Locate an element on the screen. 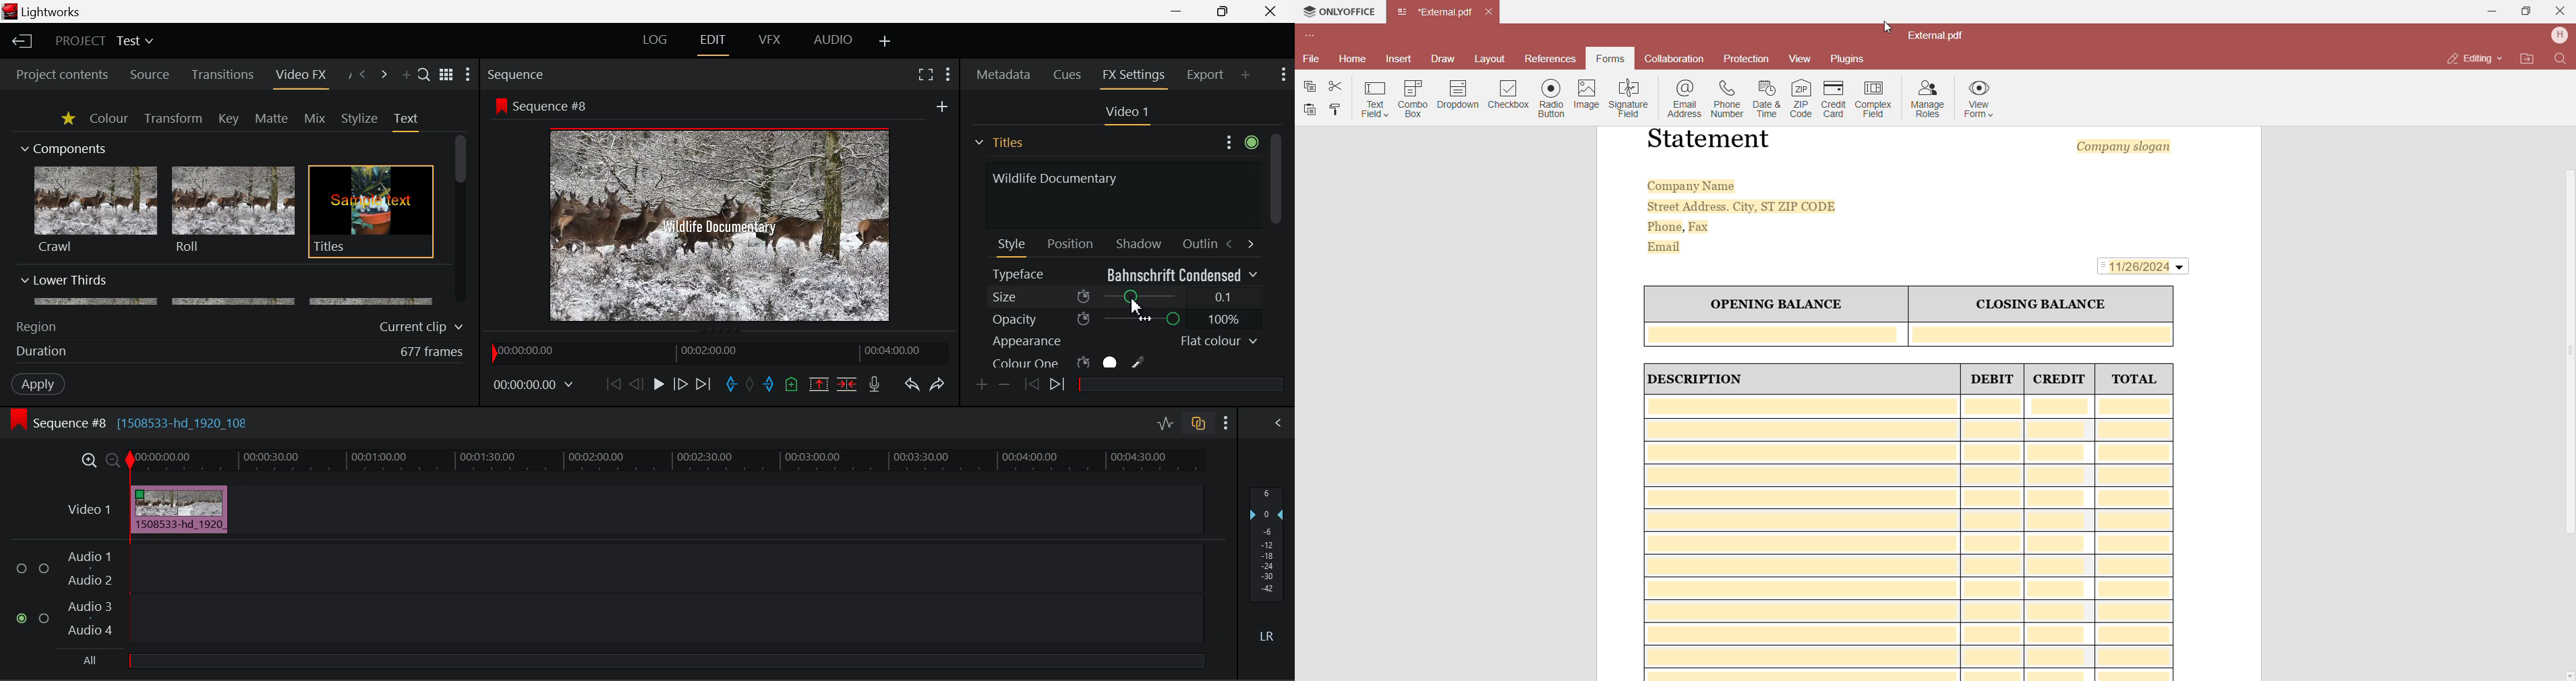 This screenshot has height=700, width=2576. External.pdf(File Name) is located at coordinates (1942, 35).